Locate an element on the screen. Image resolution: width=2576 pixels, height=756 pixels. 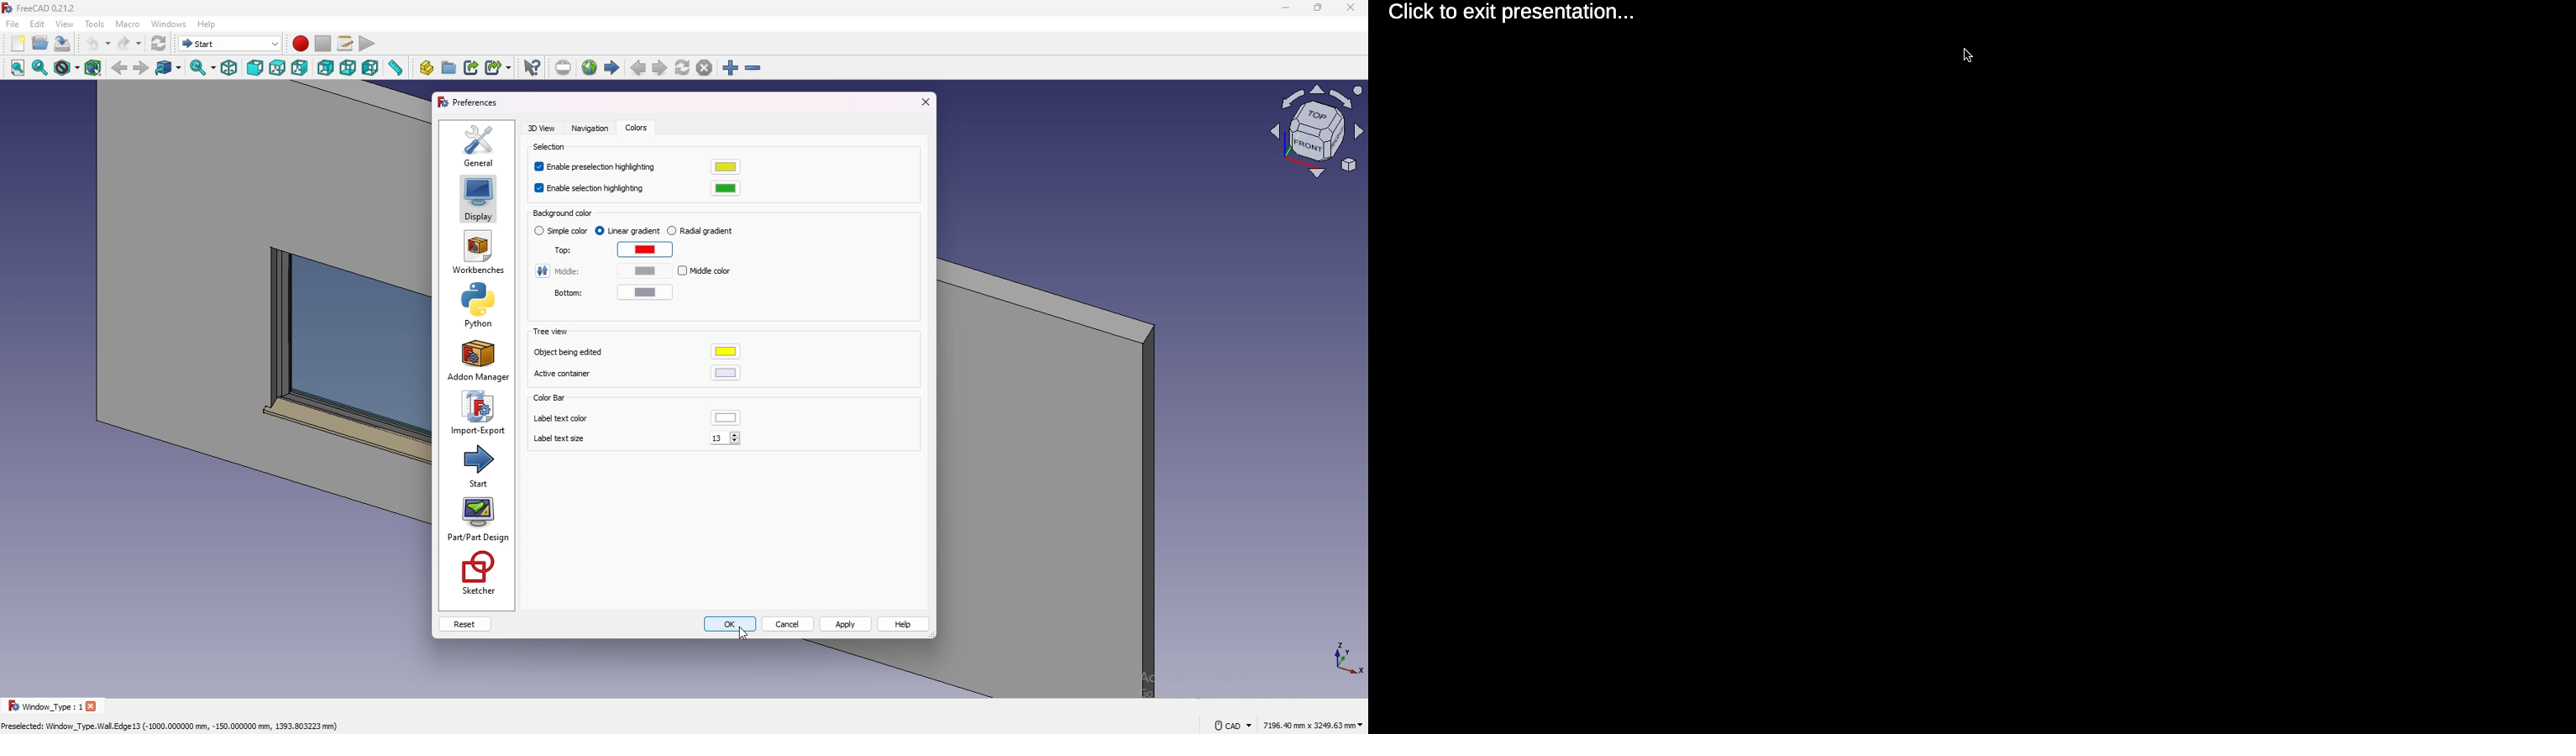
refresh is located at coordinates (159, 43).